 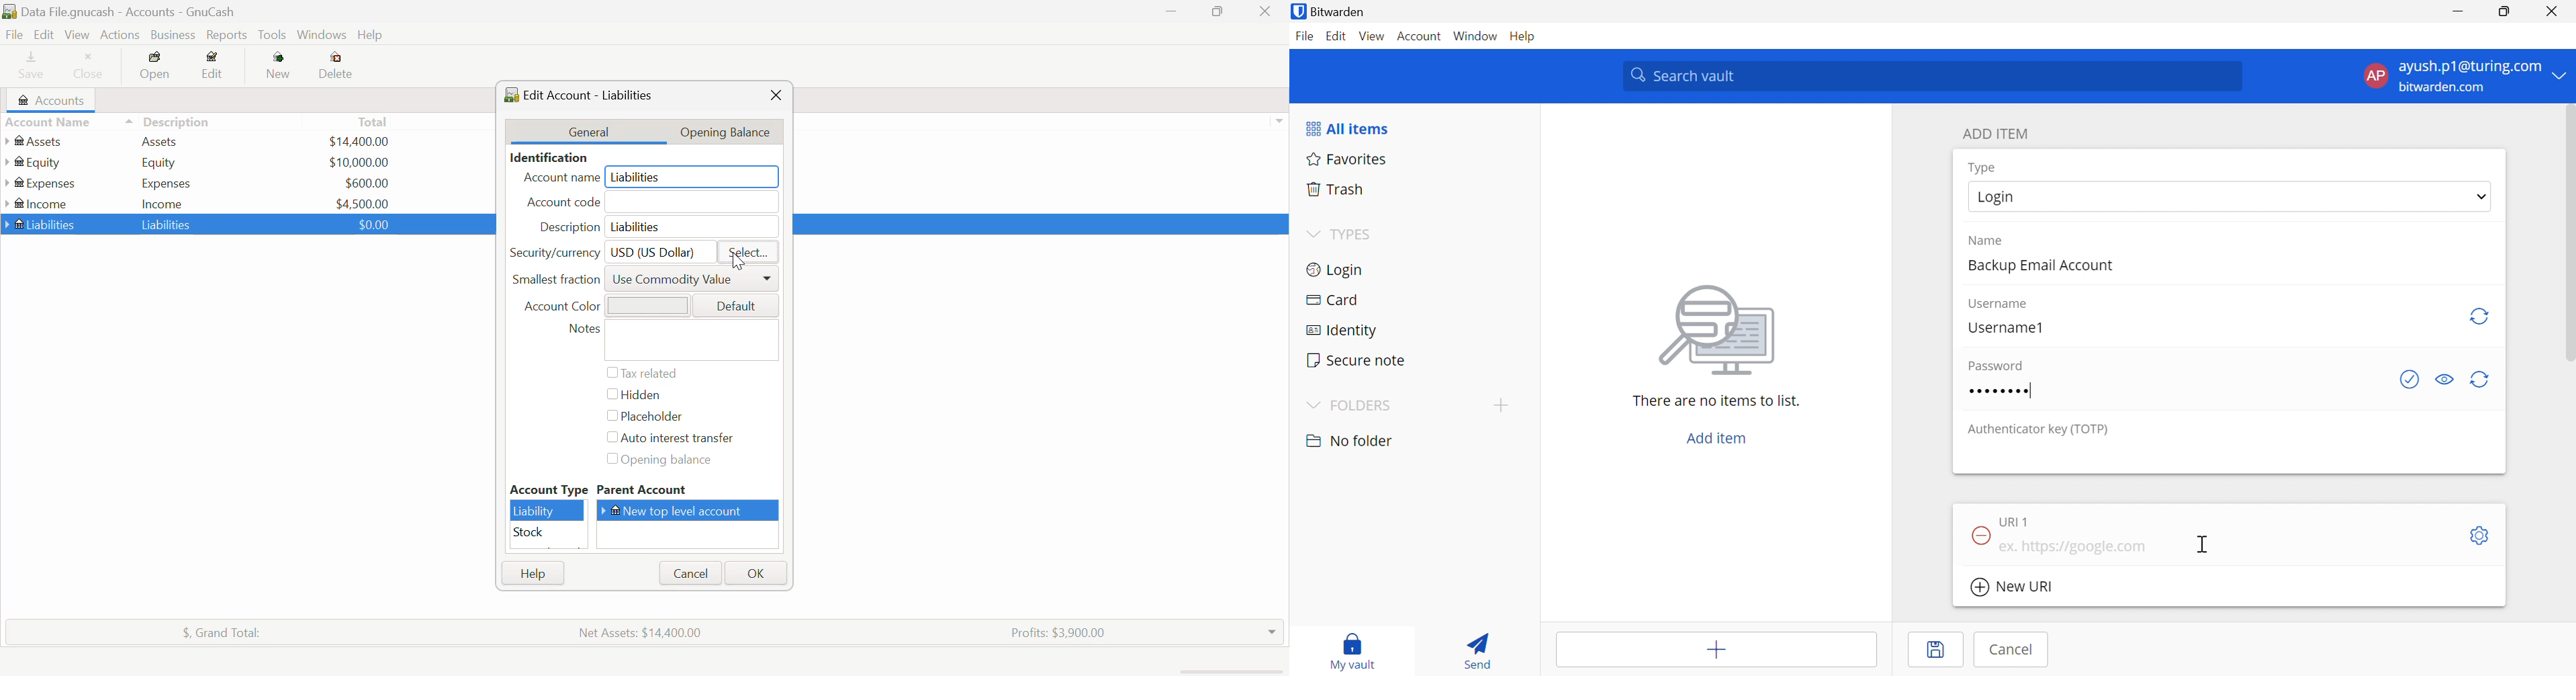 I want to click on TYPES, so click(x=1352, y=233).